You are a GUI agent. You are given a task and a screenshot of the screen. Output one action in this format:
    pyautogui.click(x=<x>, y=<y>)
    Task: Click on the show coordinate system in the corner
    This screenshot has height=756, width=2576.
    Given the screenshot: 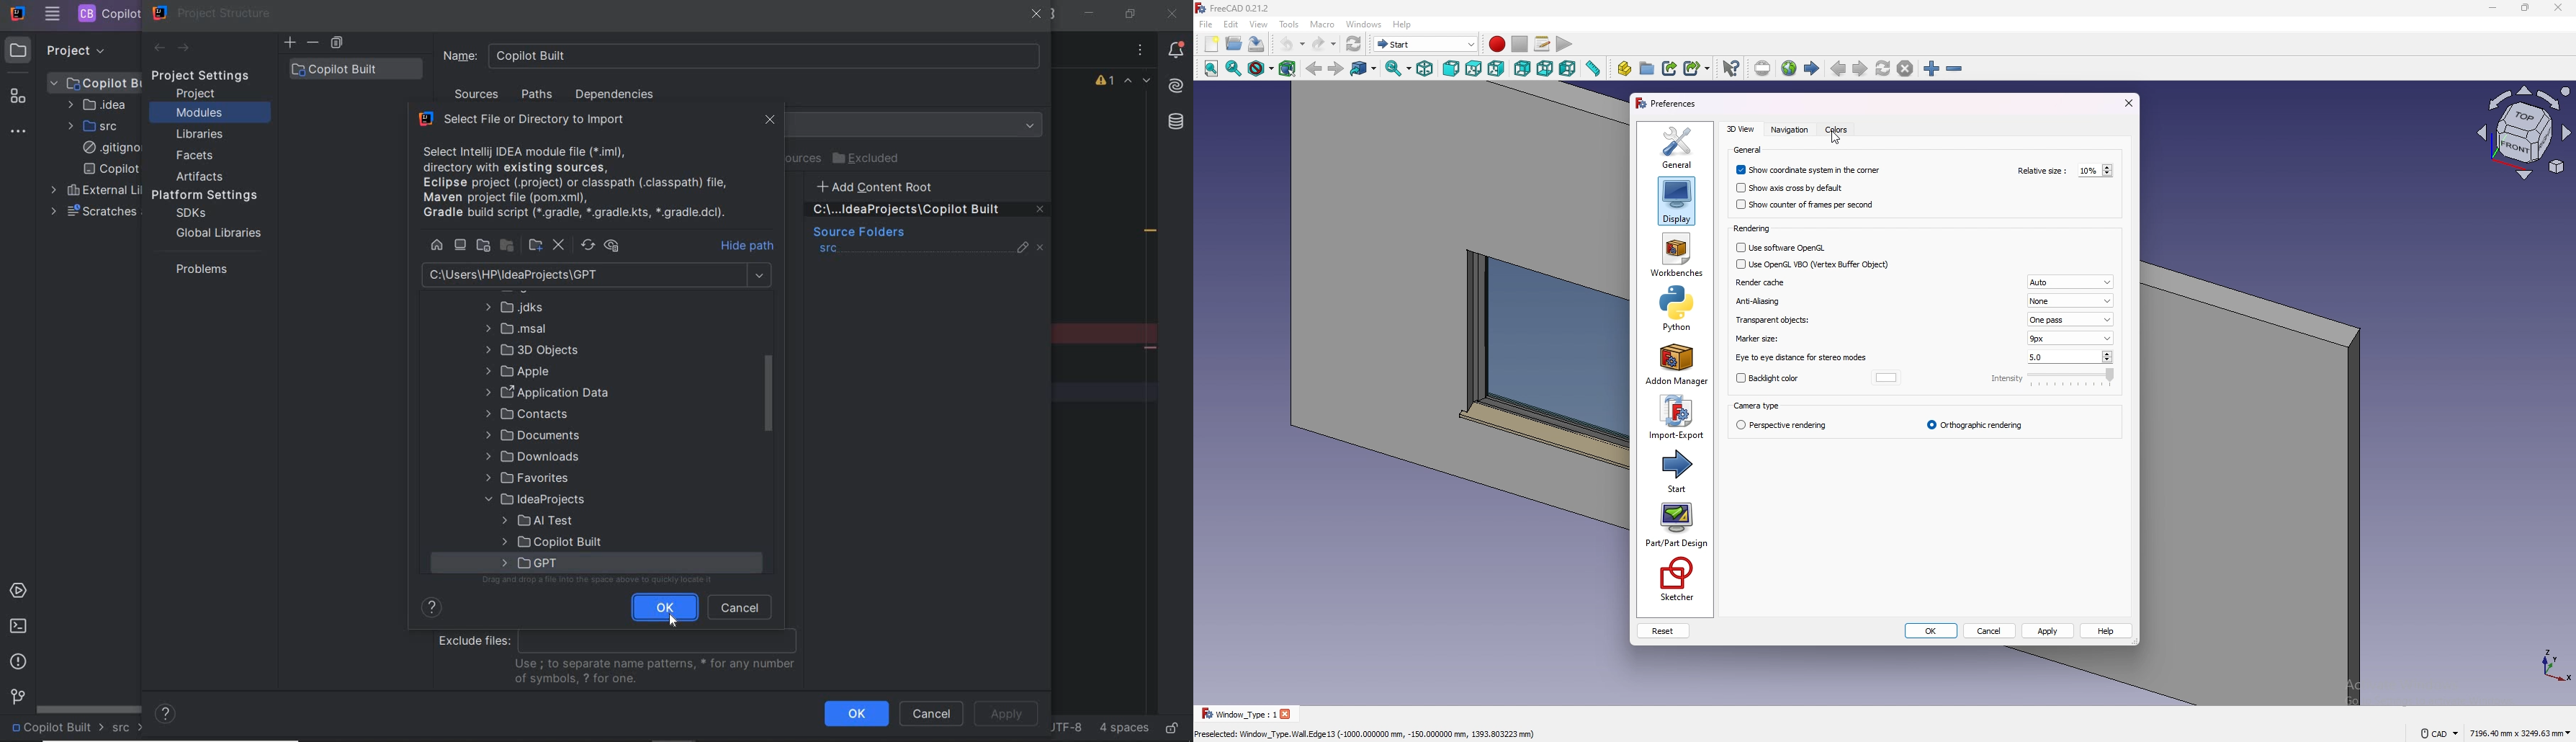 What is the action you would take?
    pyautogui.click(x=1813, y=170)
    